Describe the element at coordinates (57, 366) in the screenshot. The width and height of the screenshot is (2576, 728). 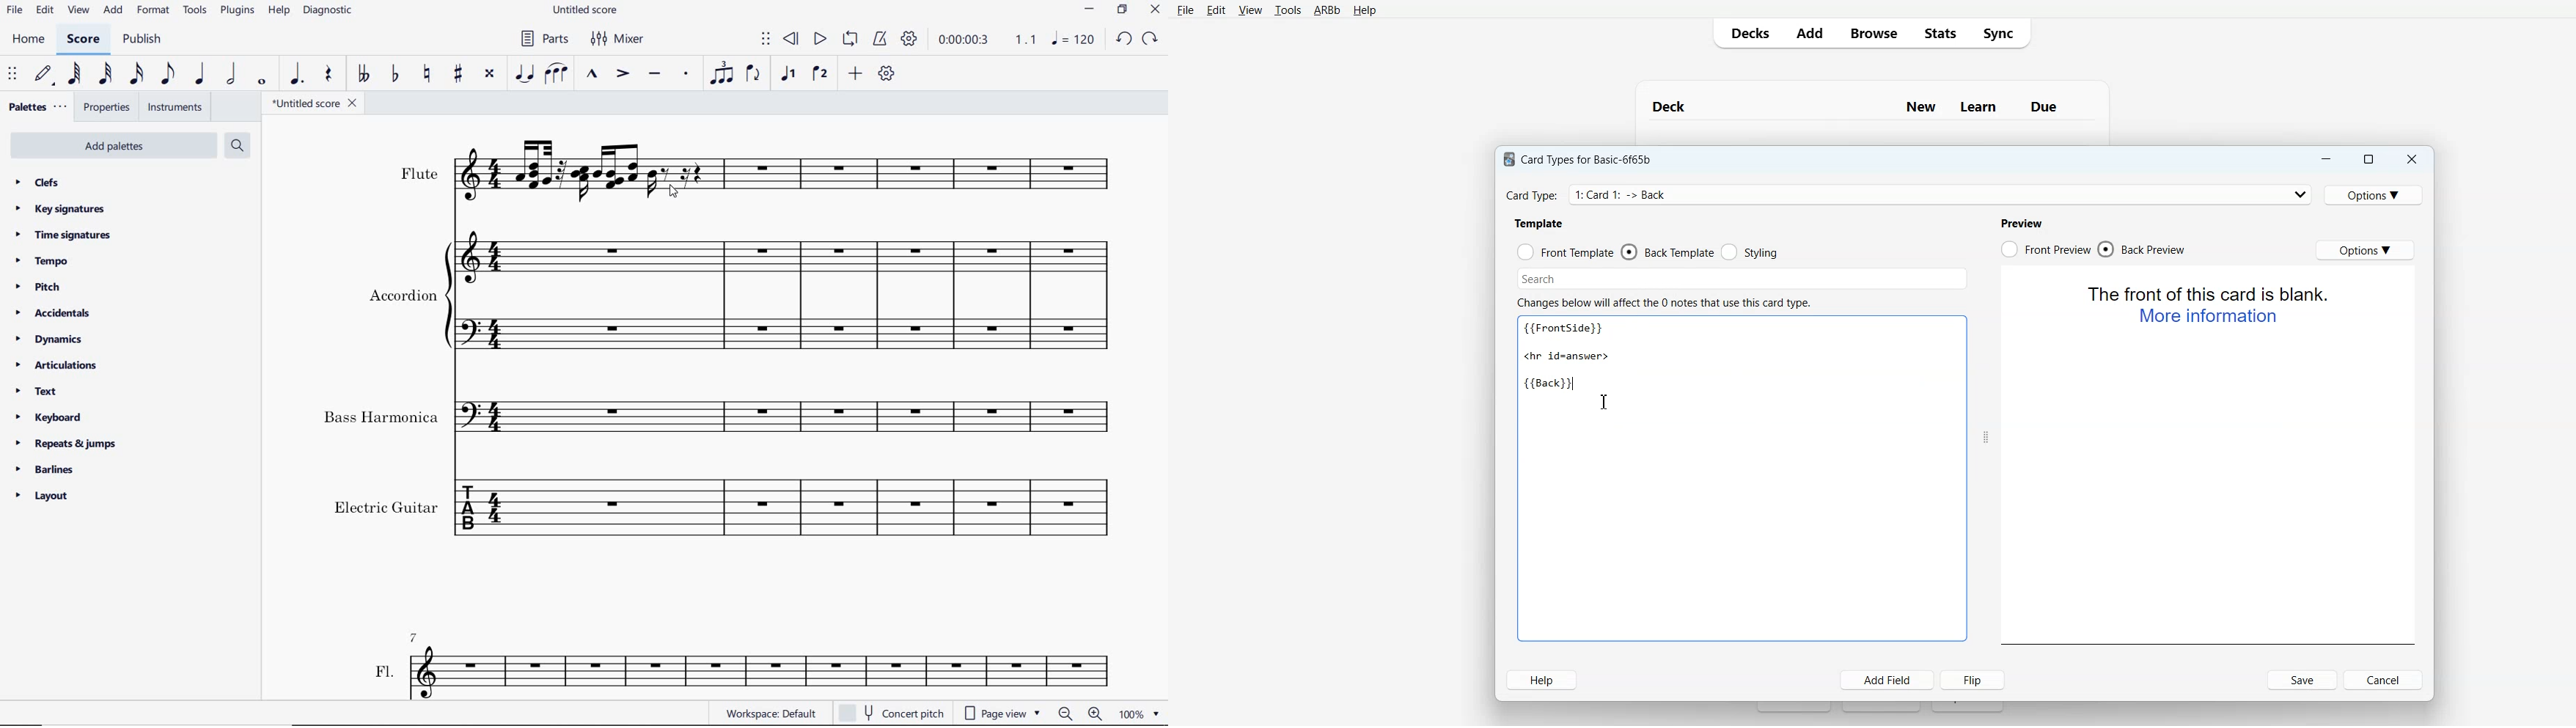
I see `articulations` at that location.